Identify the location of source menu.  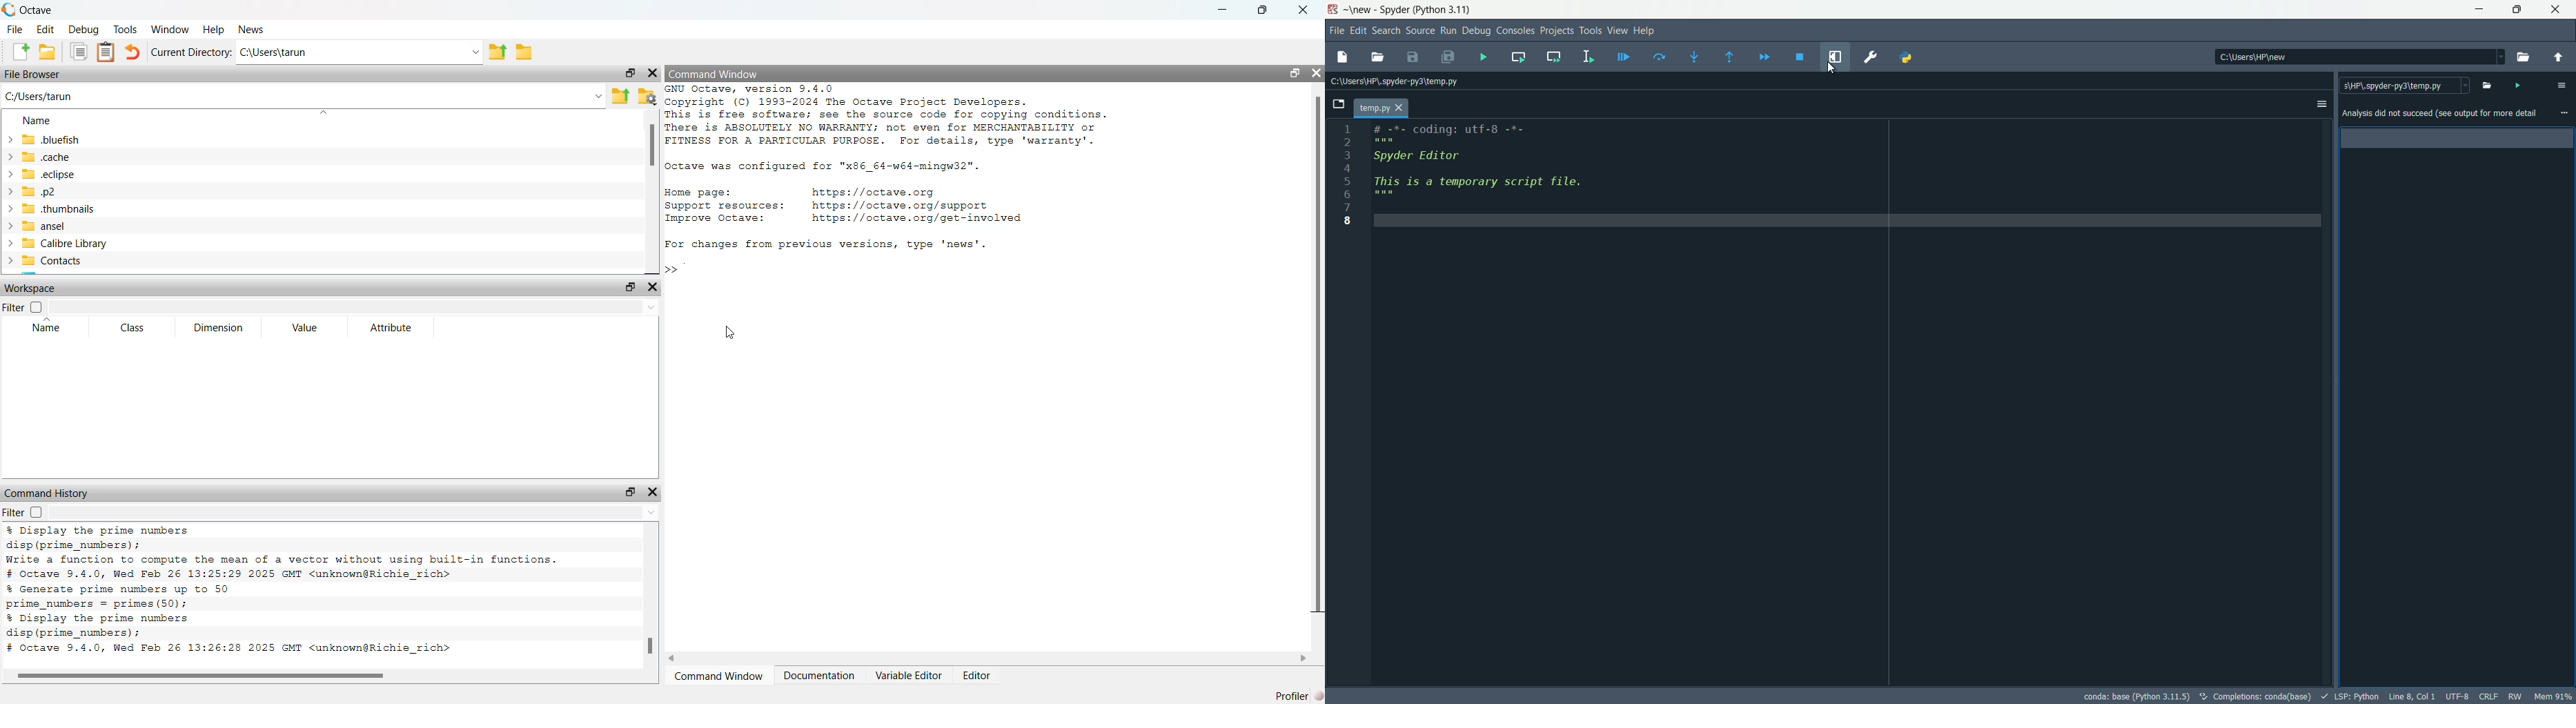
(1419, 31).